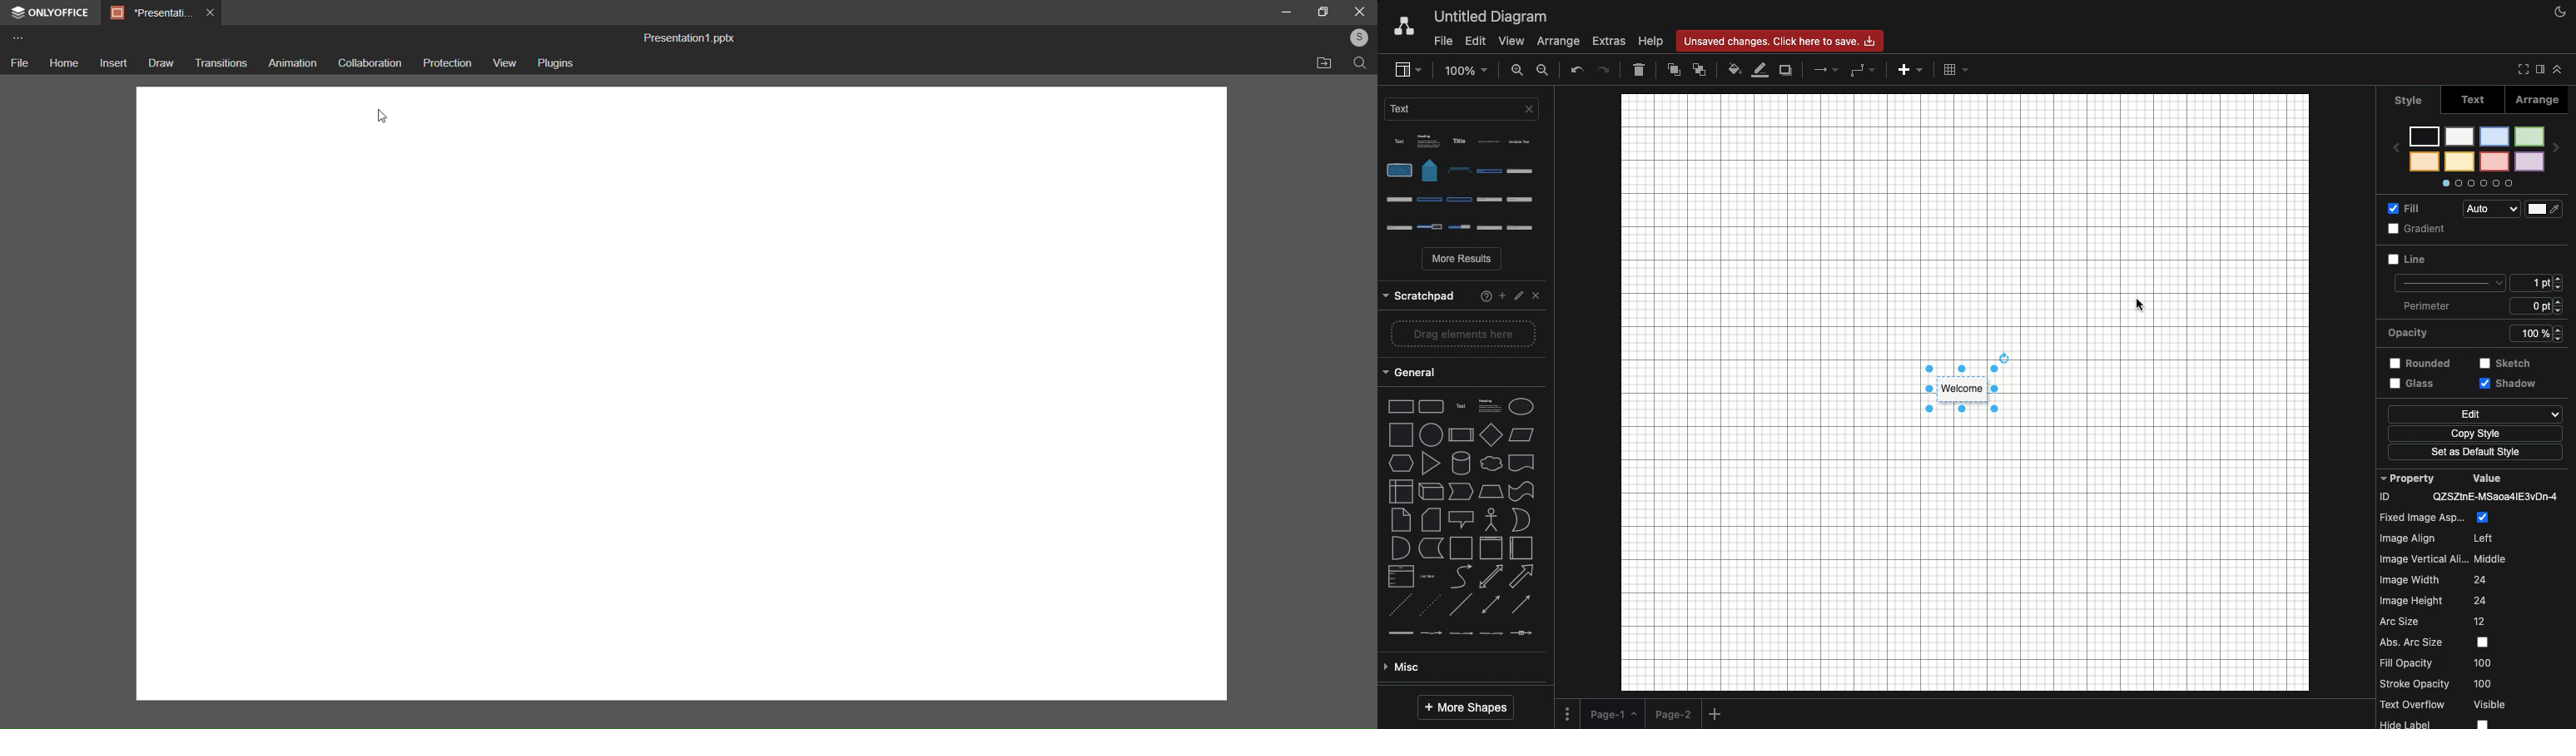 The image size is (2576, 756). Describe the element at coordinates (1672, 713) in the screenshot. I see `Page 2` at that location.